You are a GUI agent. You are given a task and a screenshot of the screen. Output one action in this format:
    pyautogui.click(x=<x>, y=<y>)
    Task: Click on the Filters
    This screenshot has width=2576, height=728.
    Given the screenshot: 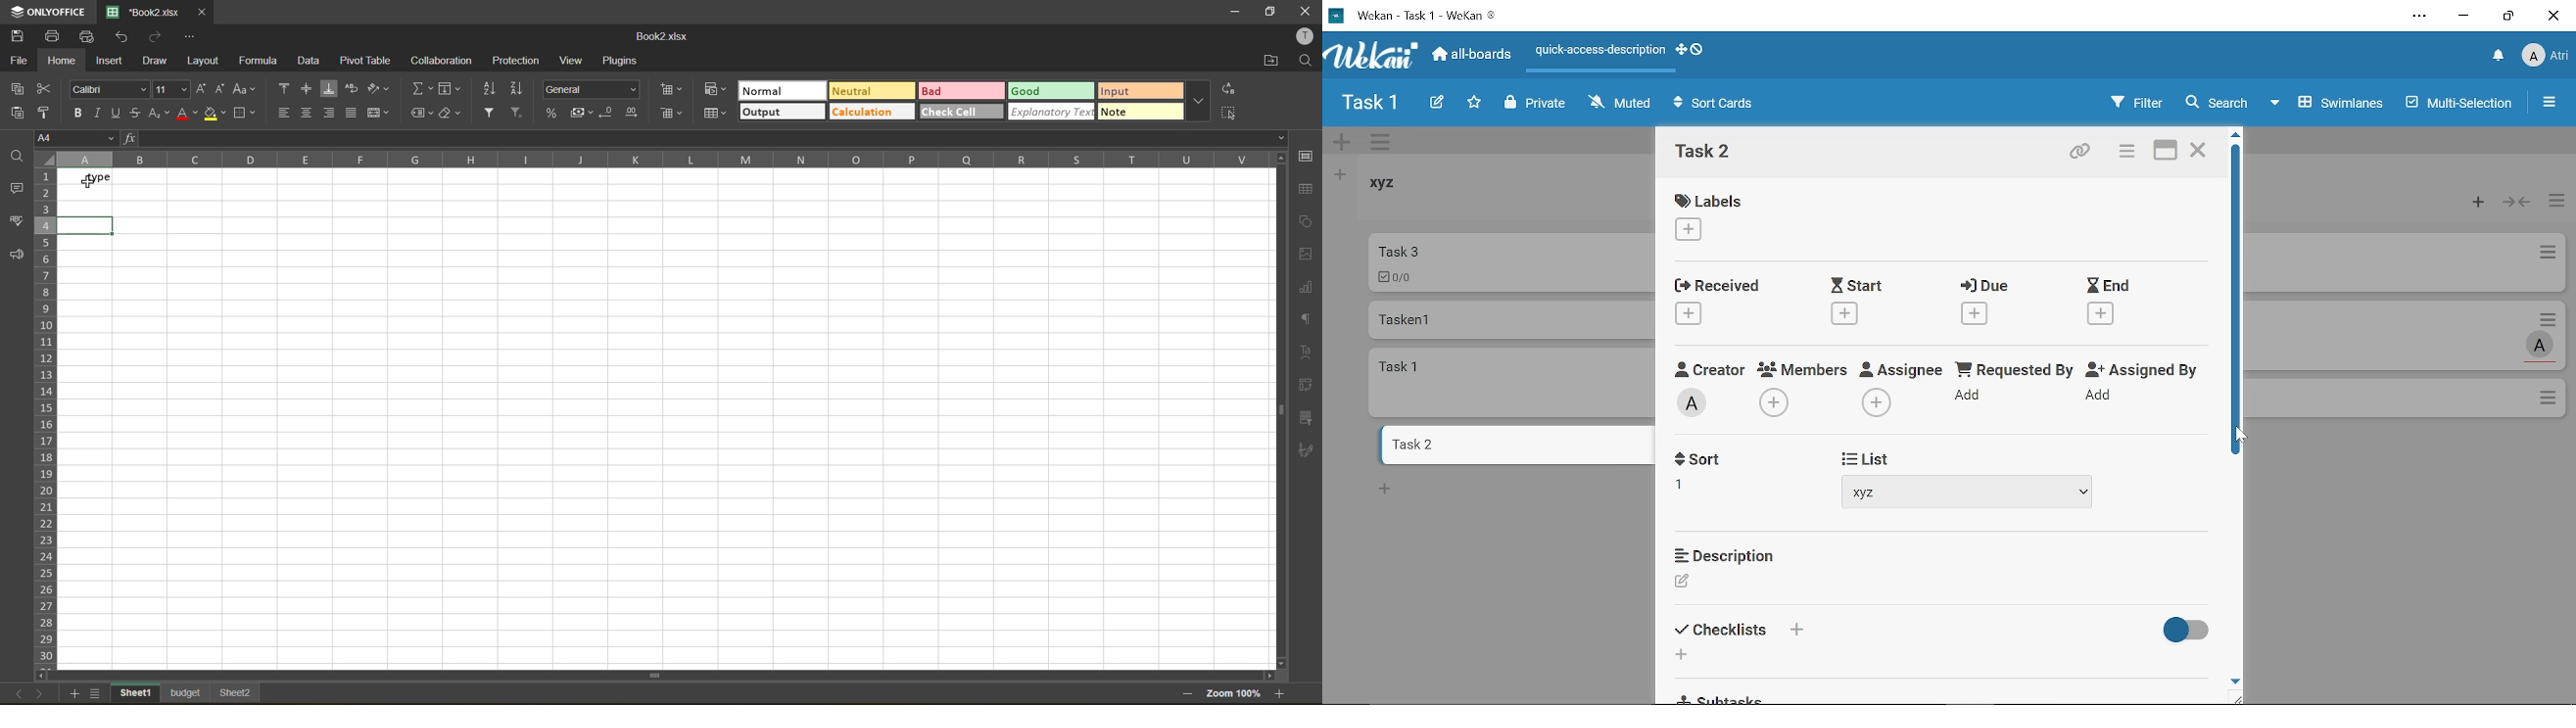 What is the action you would take?
    pyautogui.click(x=2132, y=103)
    